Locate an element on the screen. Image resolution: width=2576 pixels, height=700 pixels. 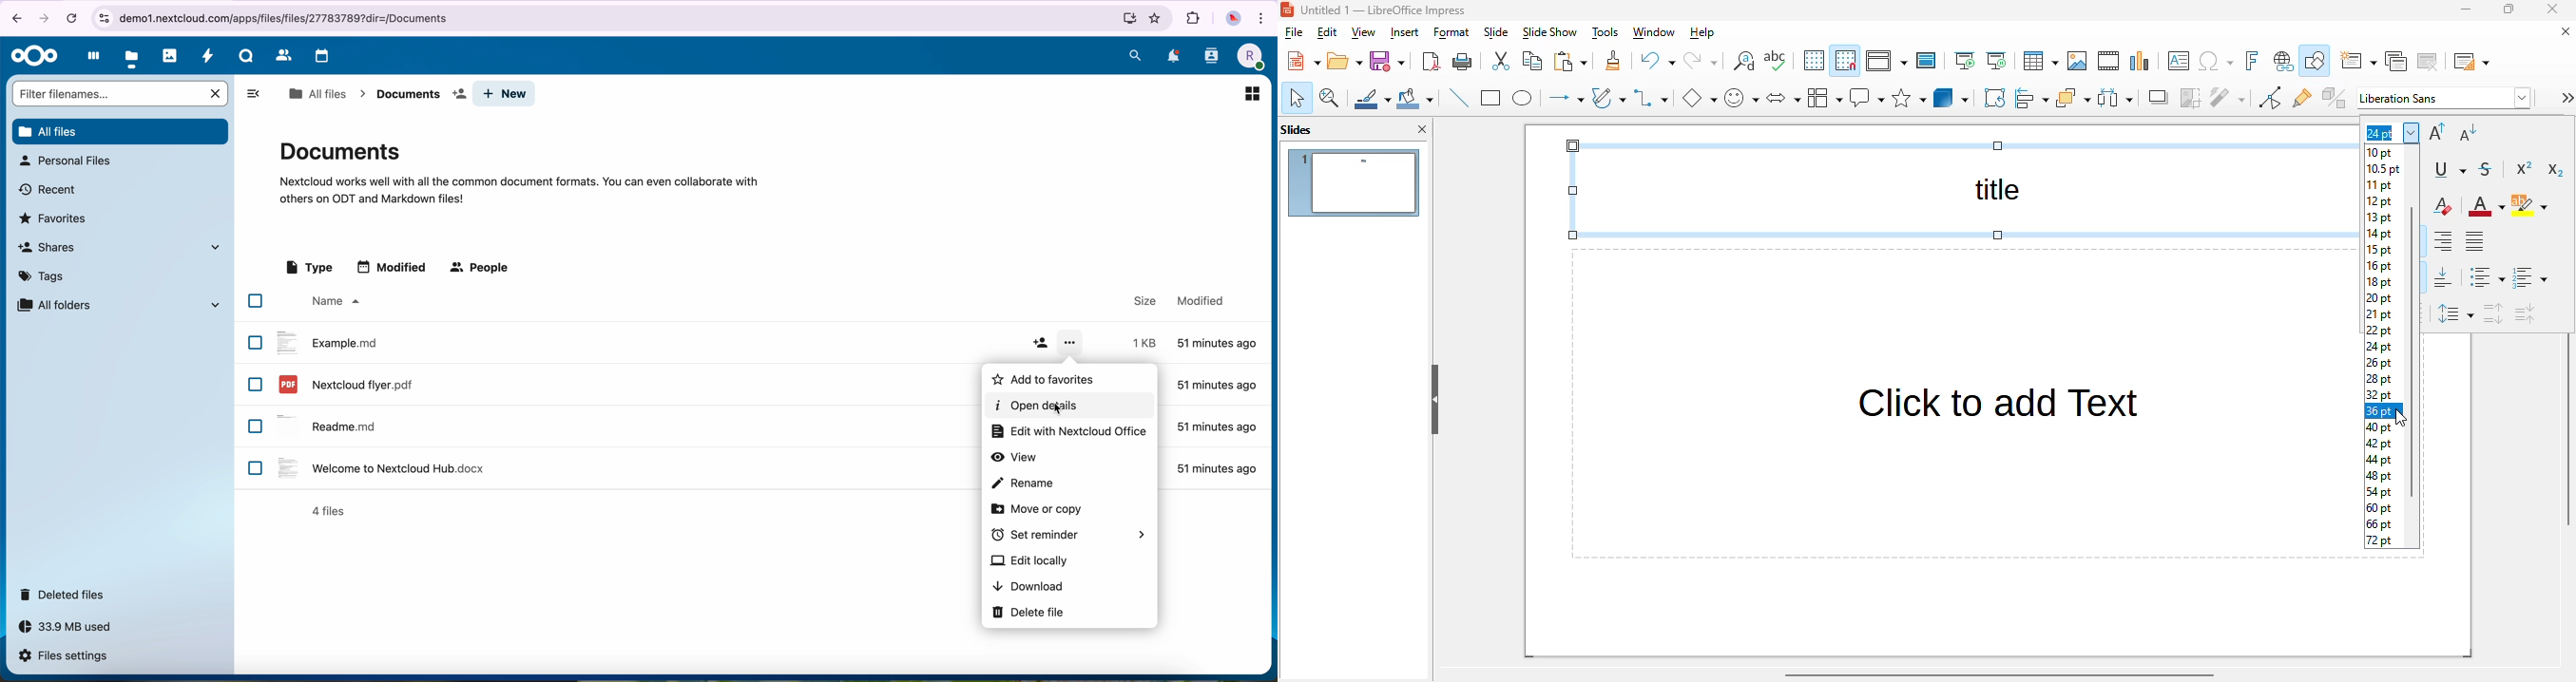
all files button is located at coordinates (120, 130).